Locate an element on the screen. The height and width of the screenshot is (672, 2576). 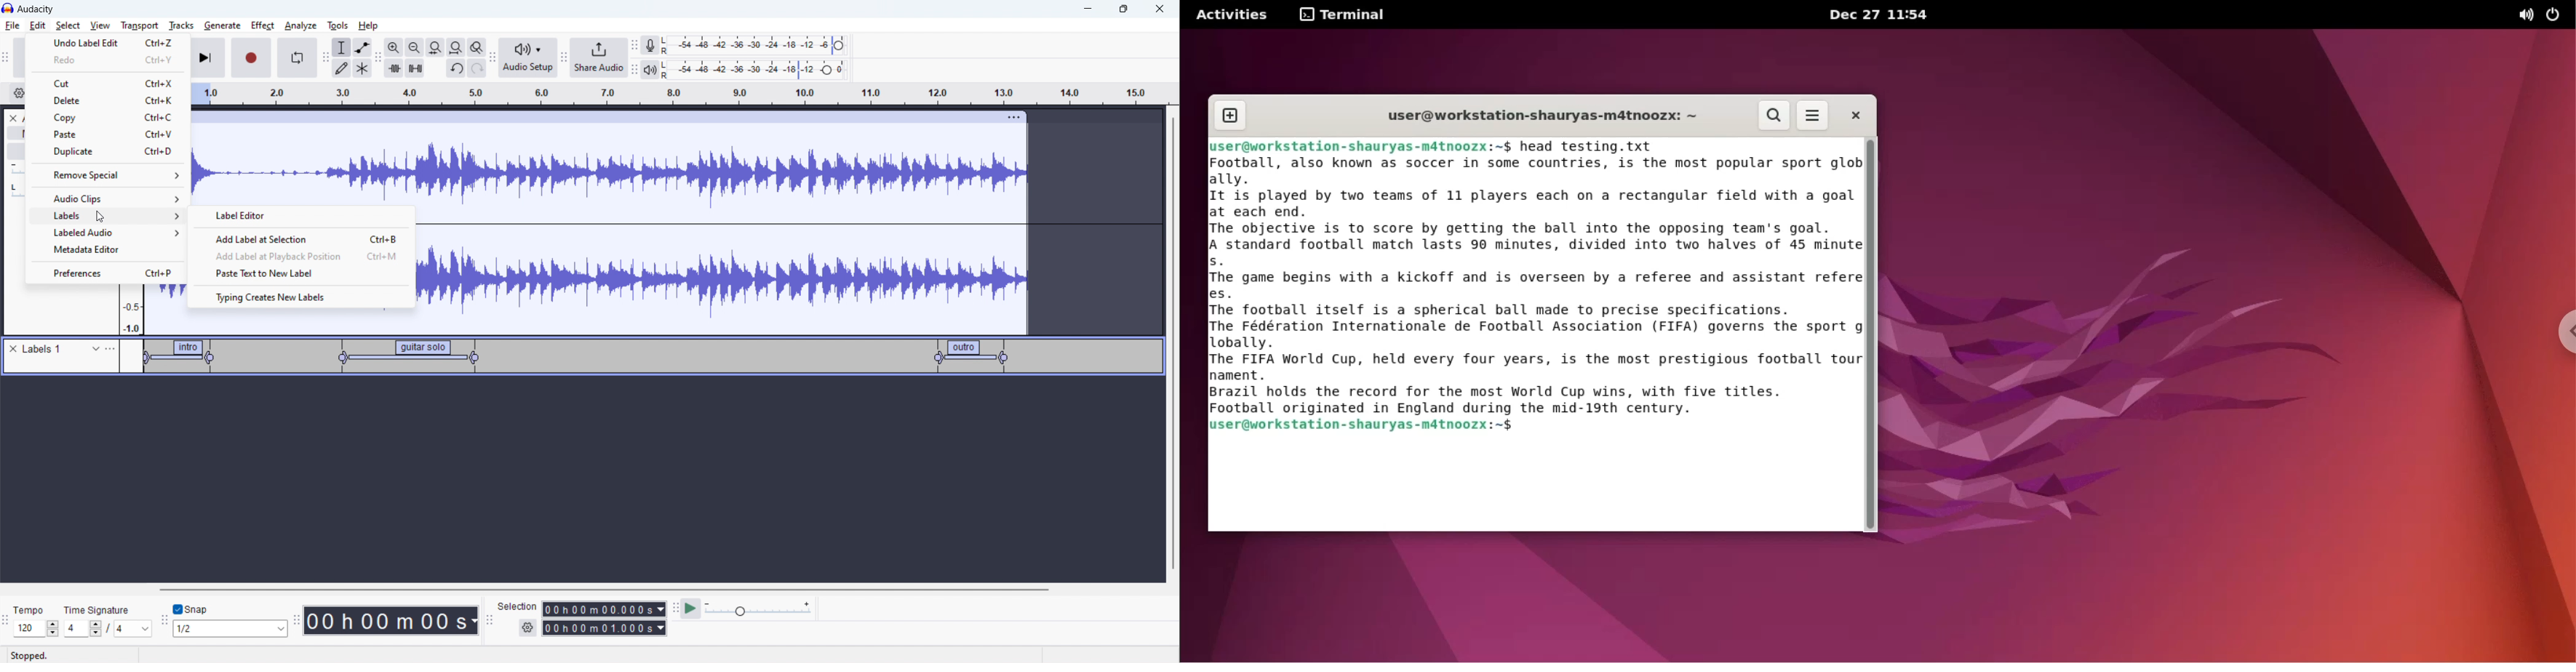
shell prompt: user@workstation-shauryas-m4tnoozx:~$  is located at coordinates (1362, 427).